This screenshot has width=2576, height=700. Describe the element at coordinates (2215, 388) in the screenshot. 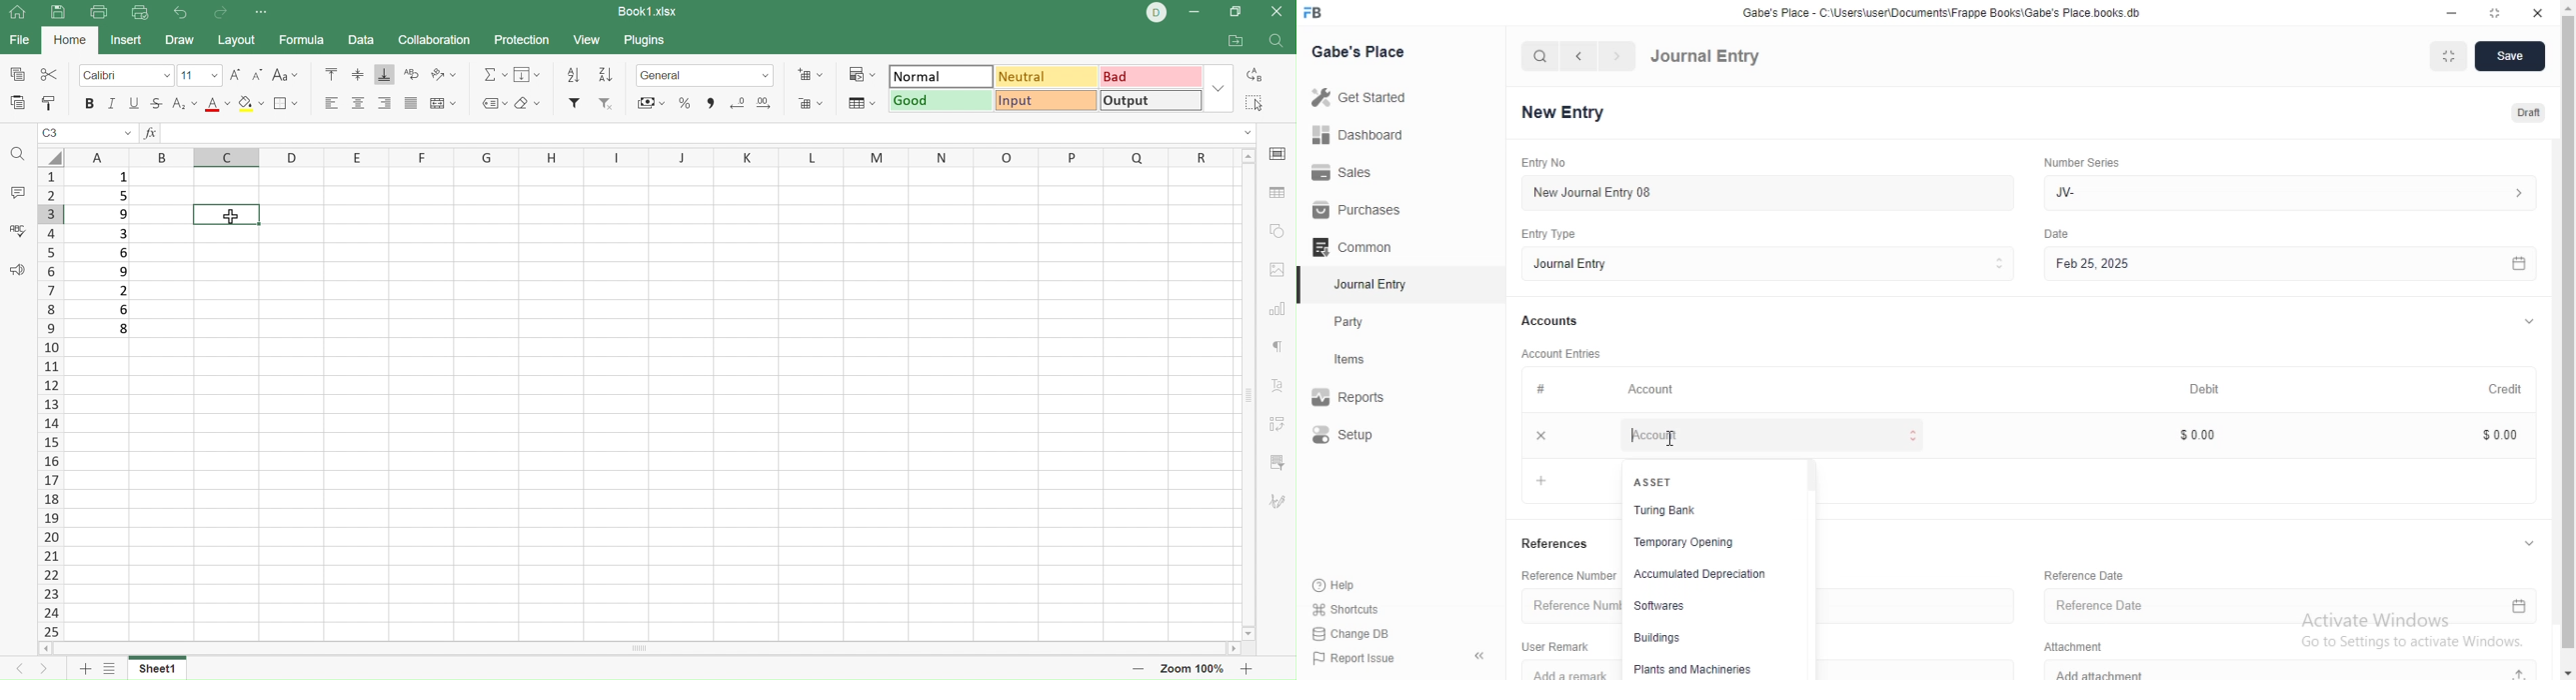

I see `Debit` at that location.